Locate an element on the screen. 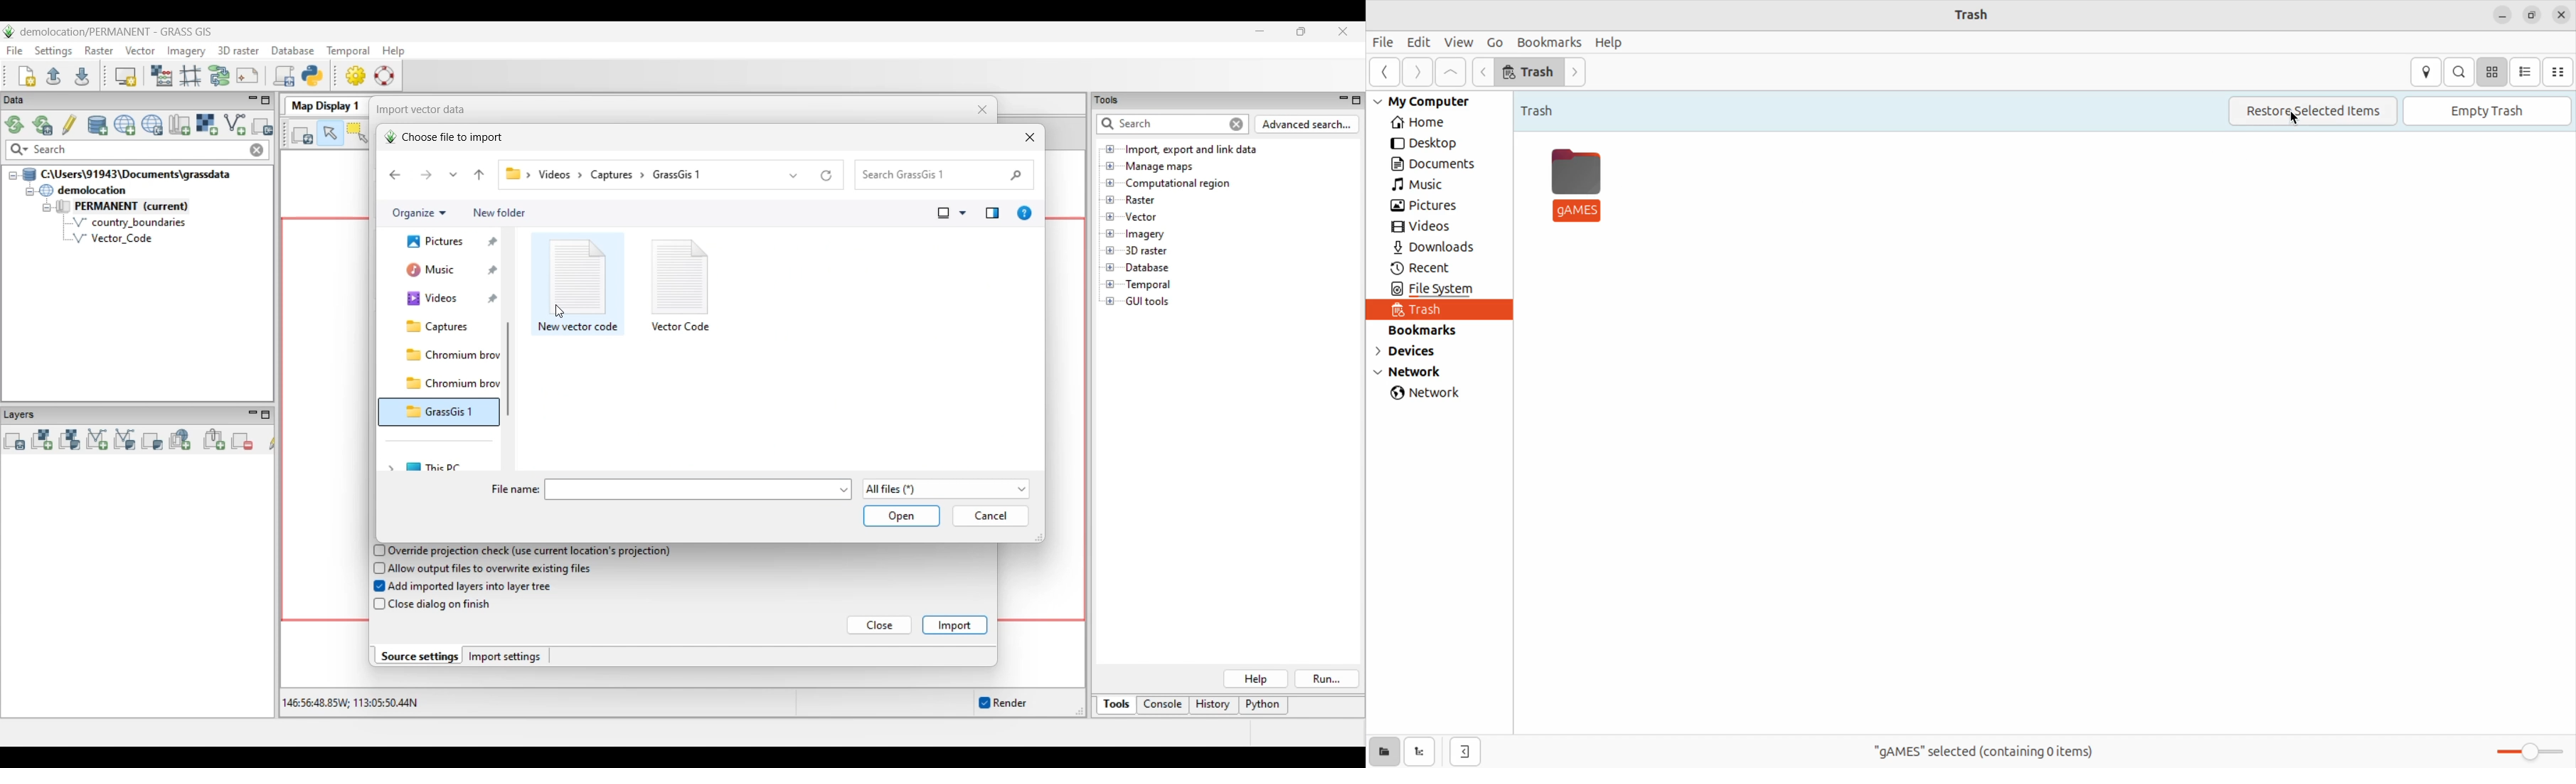  go next is located at coordinates (1579, 73).